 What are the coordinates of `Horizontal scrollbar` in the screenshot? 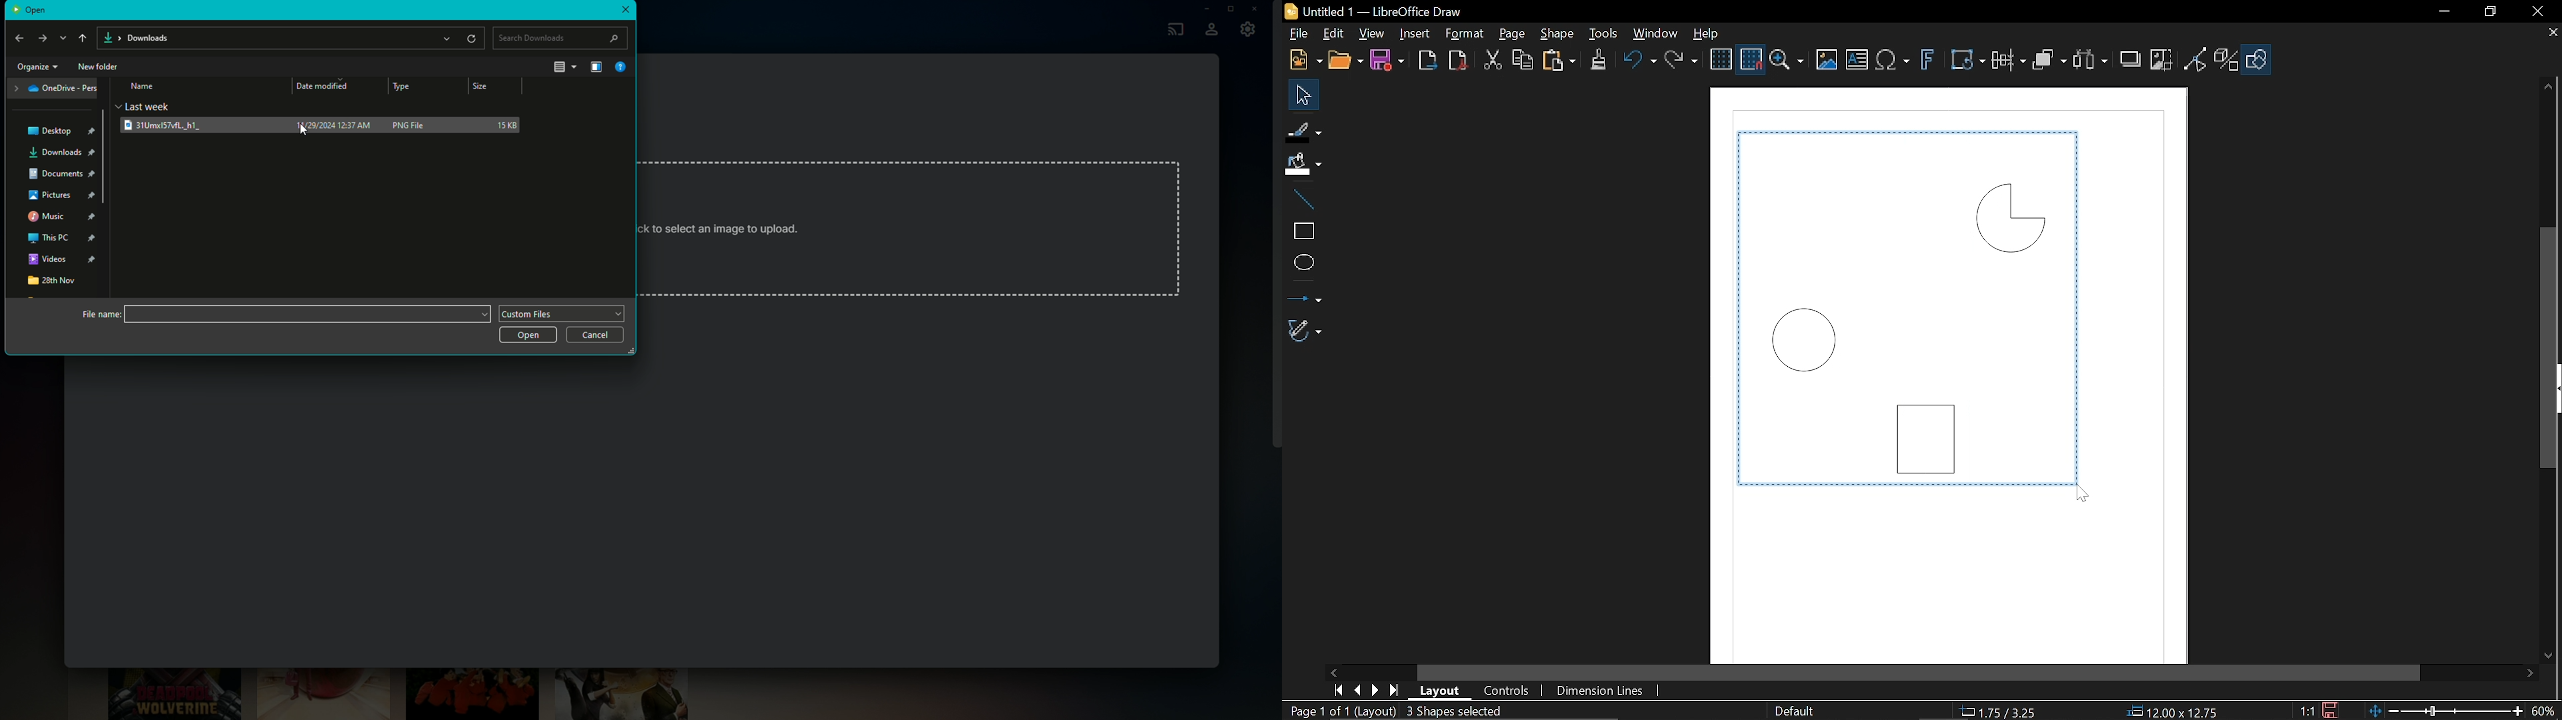 It's located at (1920, 670).